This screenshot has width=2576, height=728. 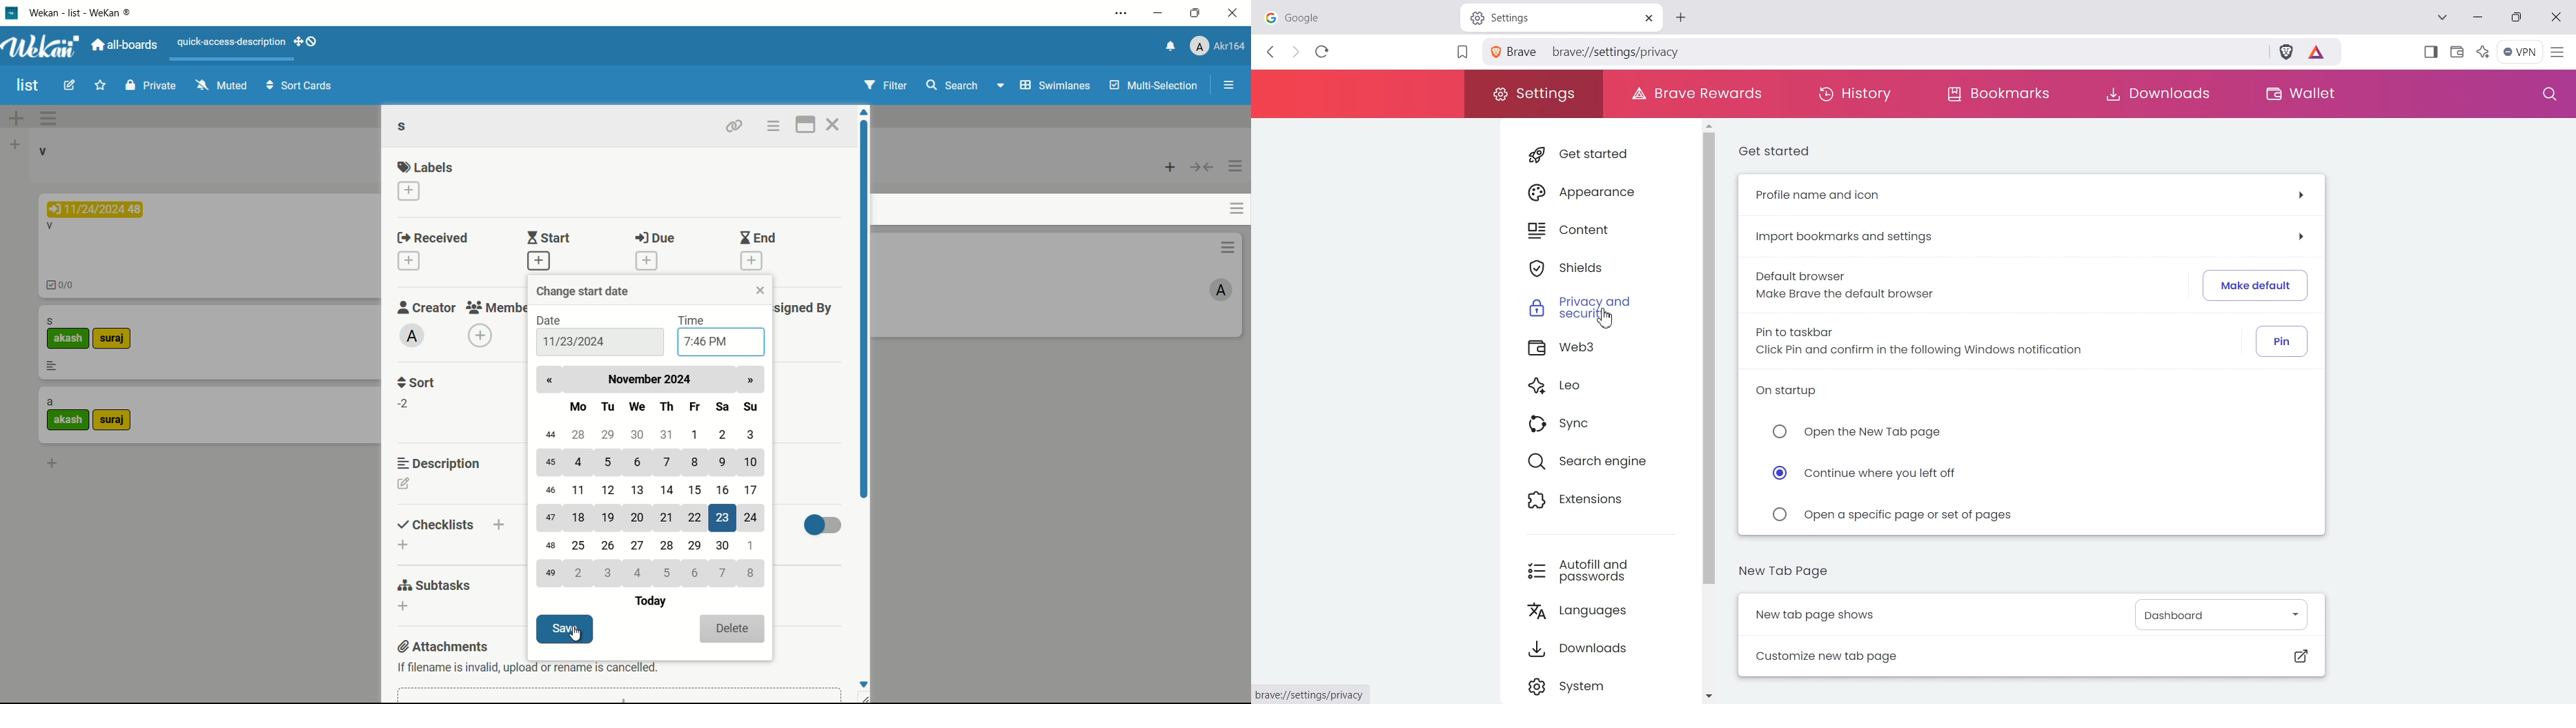 What do you see at coordinates (650, 508) in the screenshot?
I see `dates` at bounding box center [650, 508].